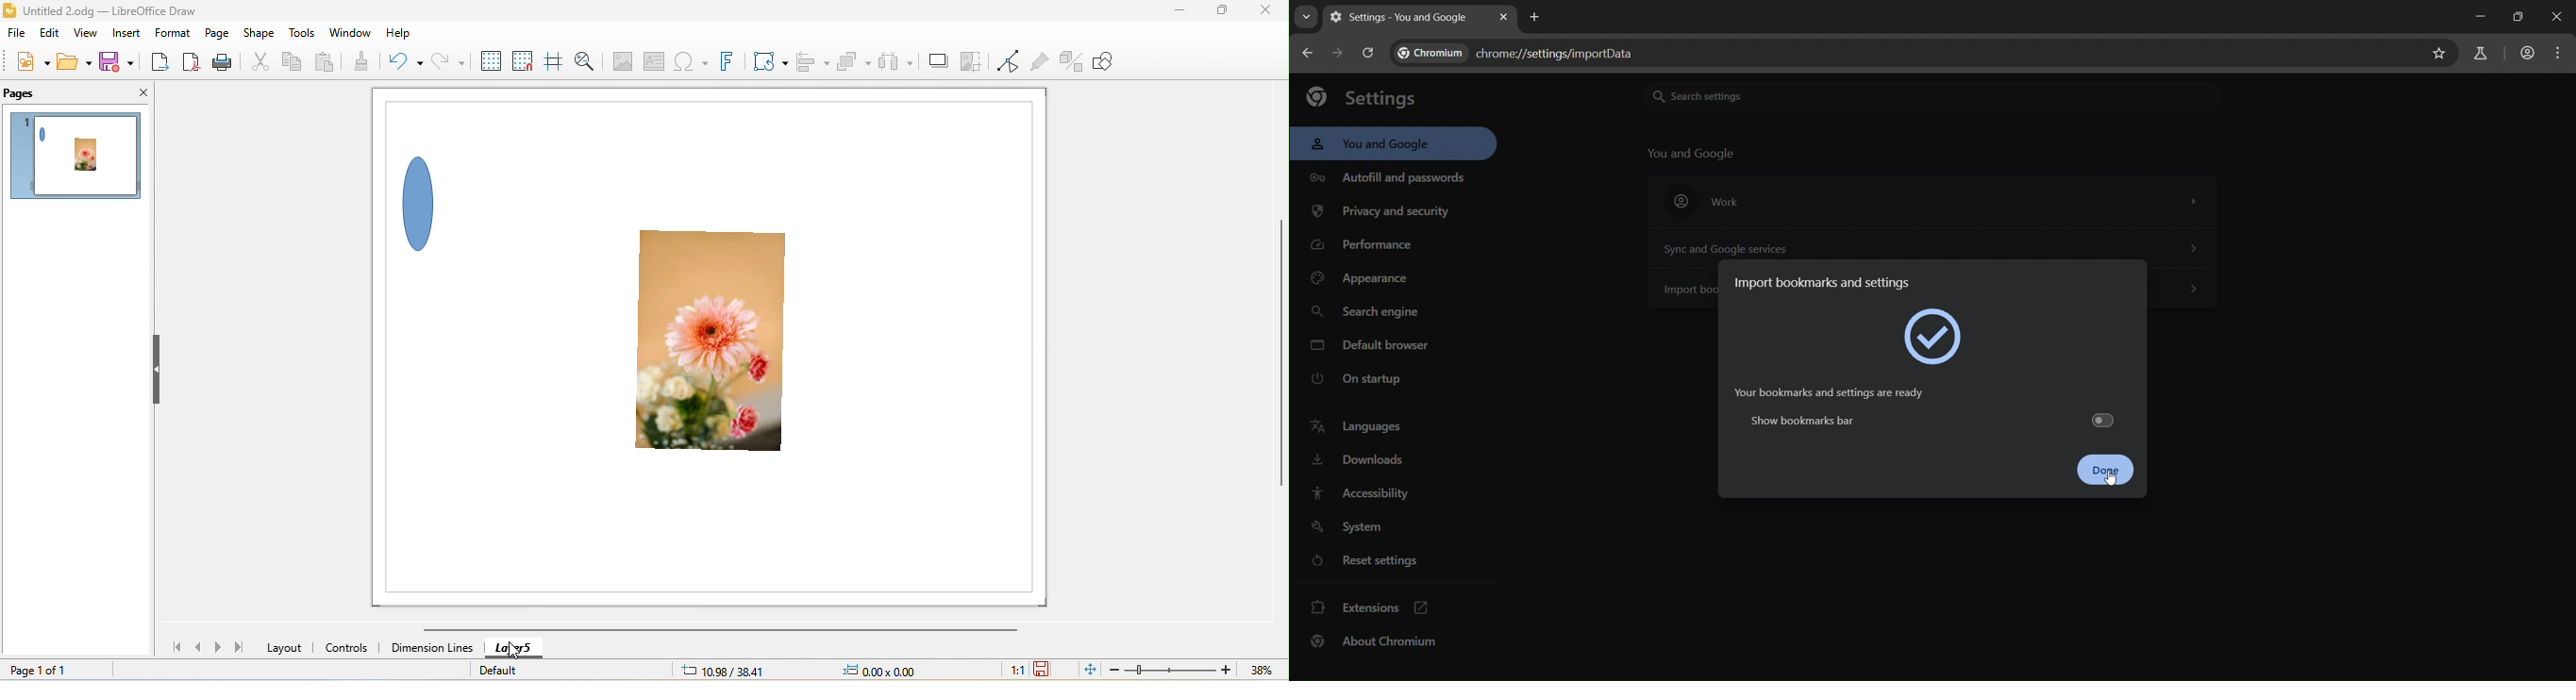 This screenshot has height=700, width=2576. What do you see at coordinates (1088, 669) in the screenshot?
I see `fit page to current window` at bounding box center [1088, 669].